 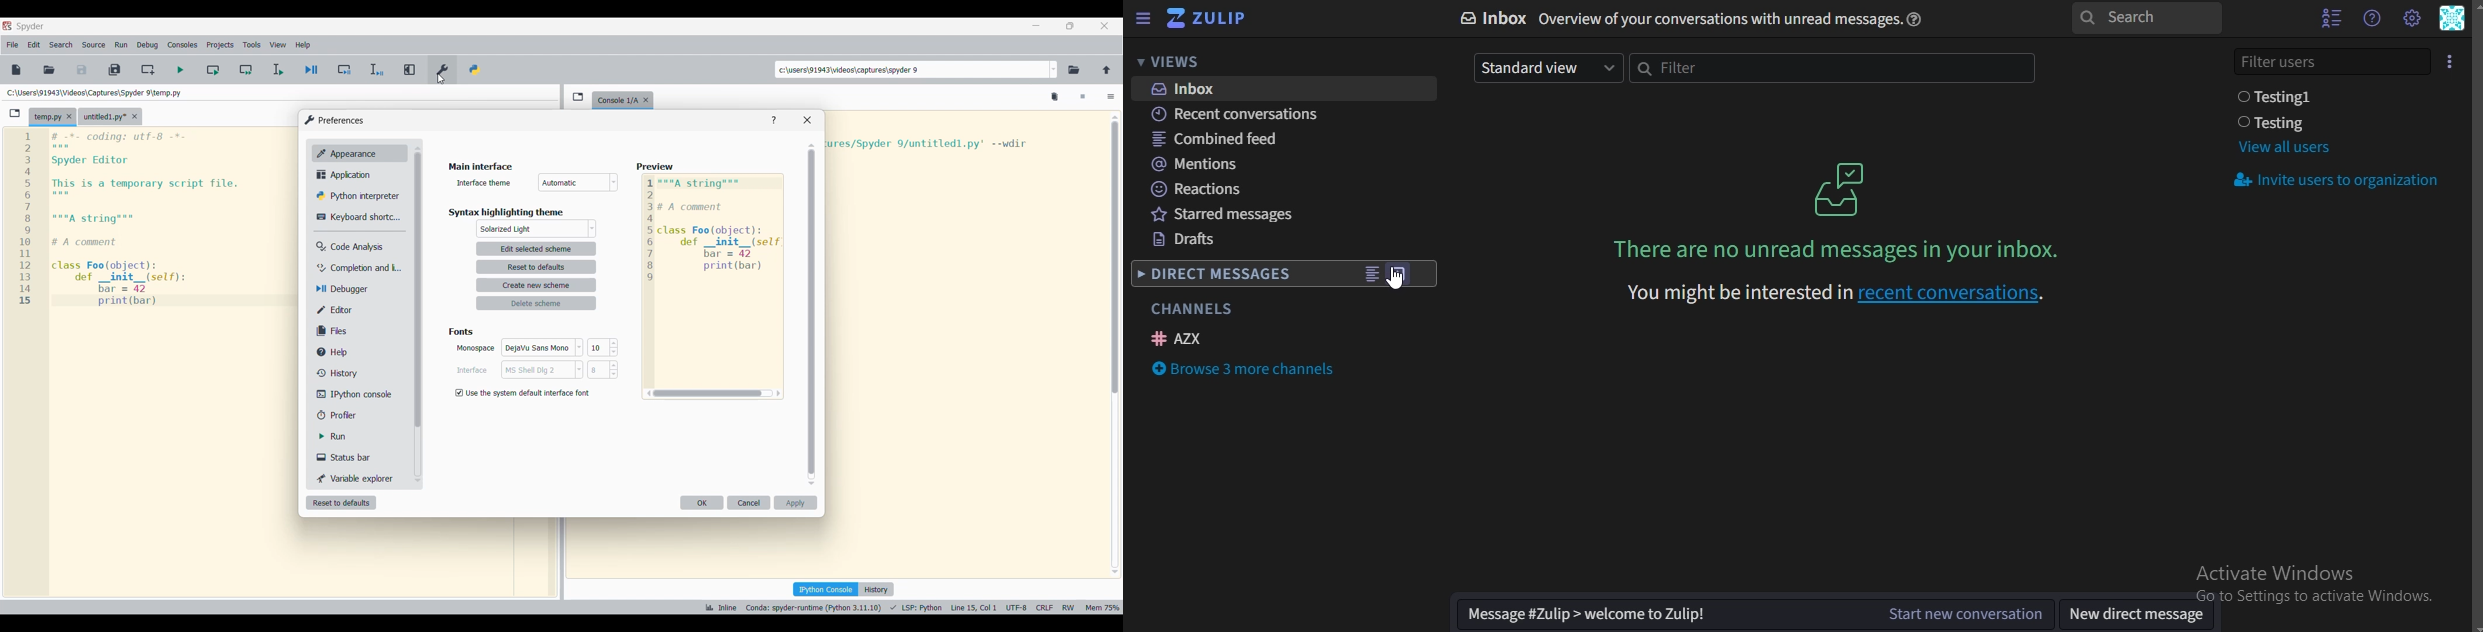 What do you see at coordinates (1190, 89) in the screenshot?
I see `inbox` at bounding box center [1190, 89].